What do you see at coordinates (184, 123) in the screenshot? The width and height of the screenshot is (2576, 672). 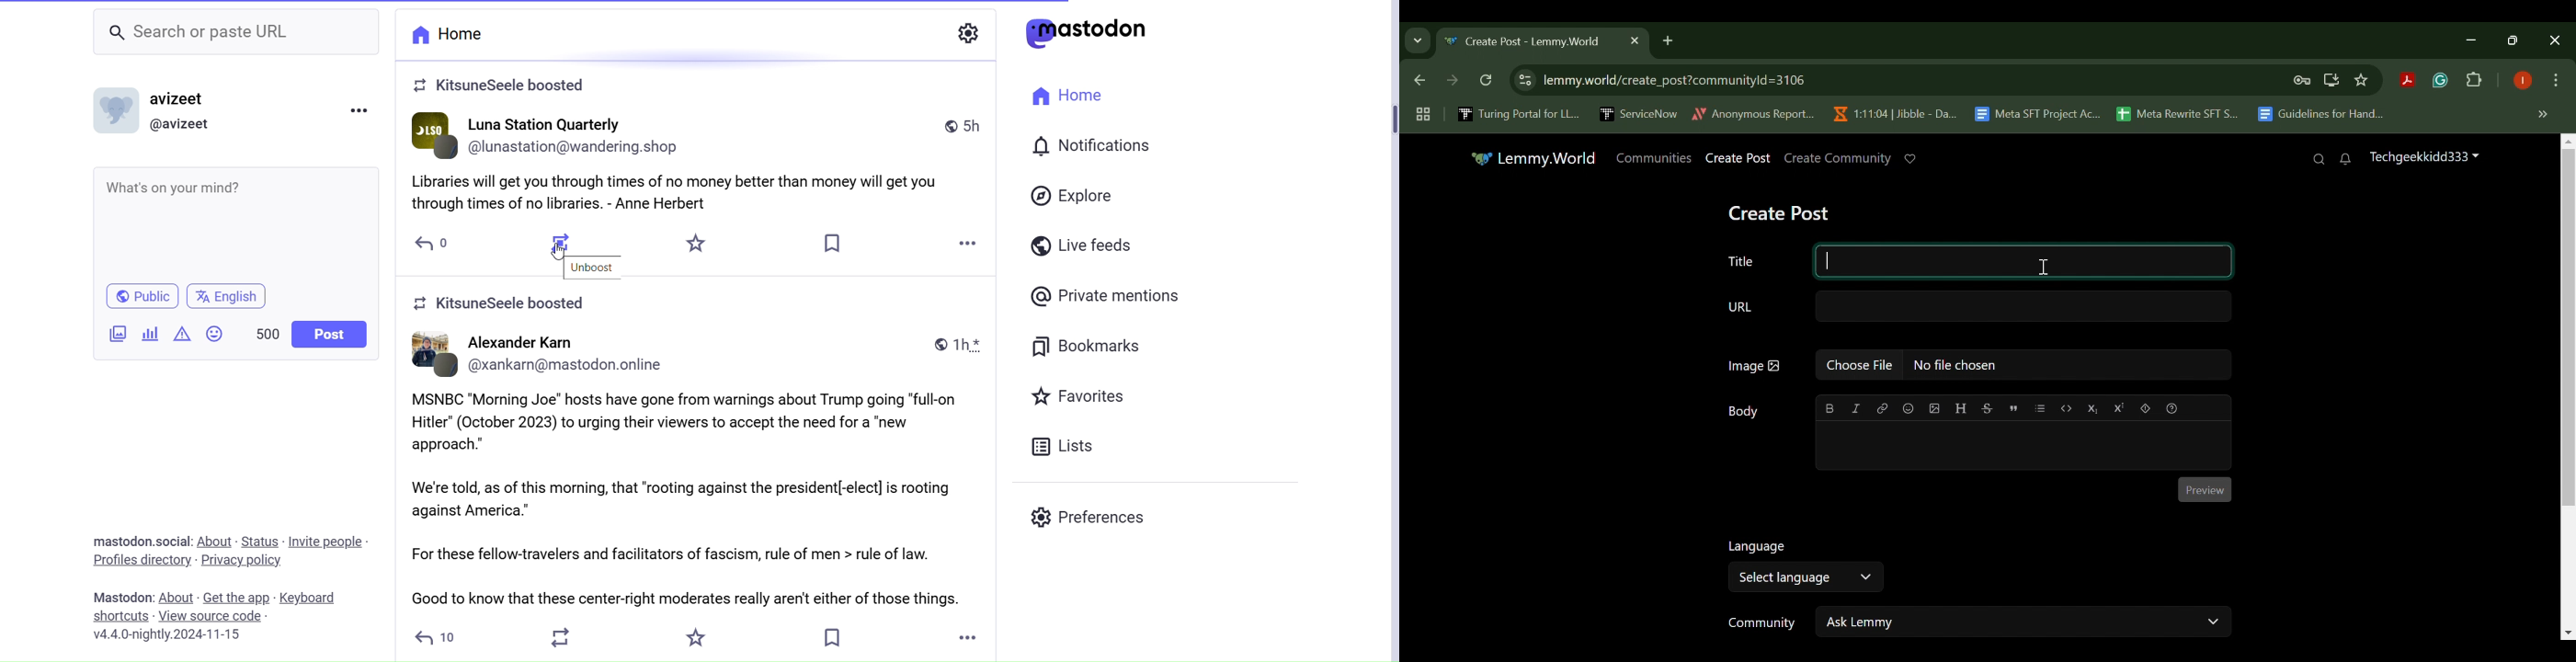 I see `Profile ` at bounding box center [184, 123].